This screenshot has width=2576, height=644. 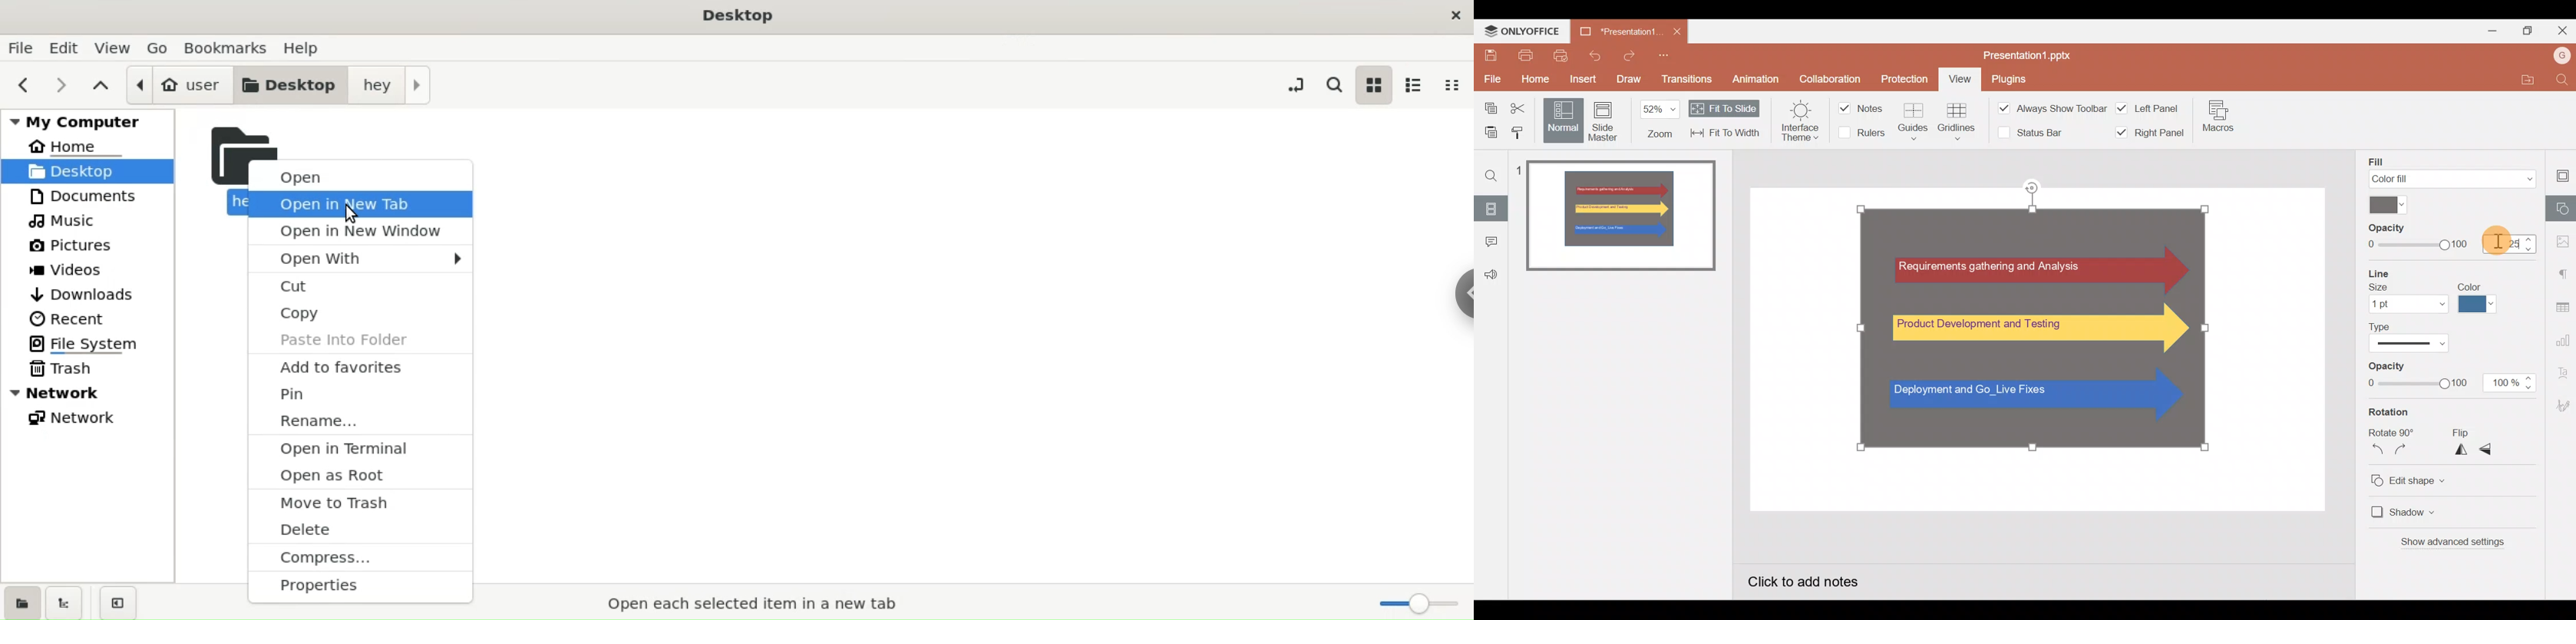 I want to click on open in new window, so click(x=360, y=231).